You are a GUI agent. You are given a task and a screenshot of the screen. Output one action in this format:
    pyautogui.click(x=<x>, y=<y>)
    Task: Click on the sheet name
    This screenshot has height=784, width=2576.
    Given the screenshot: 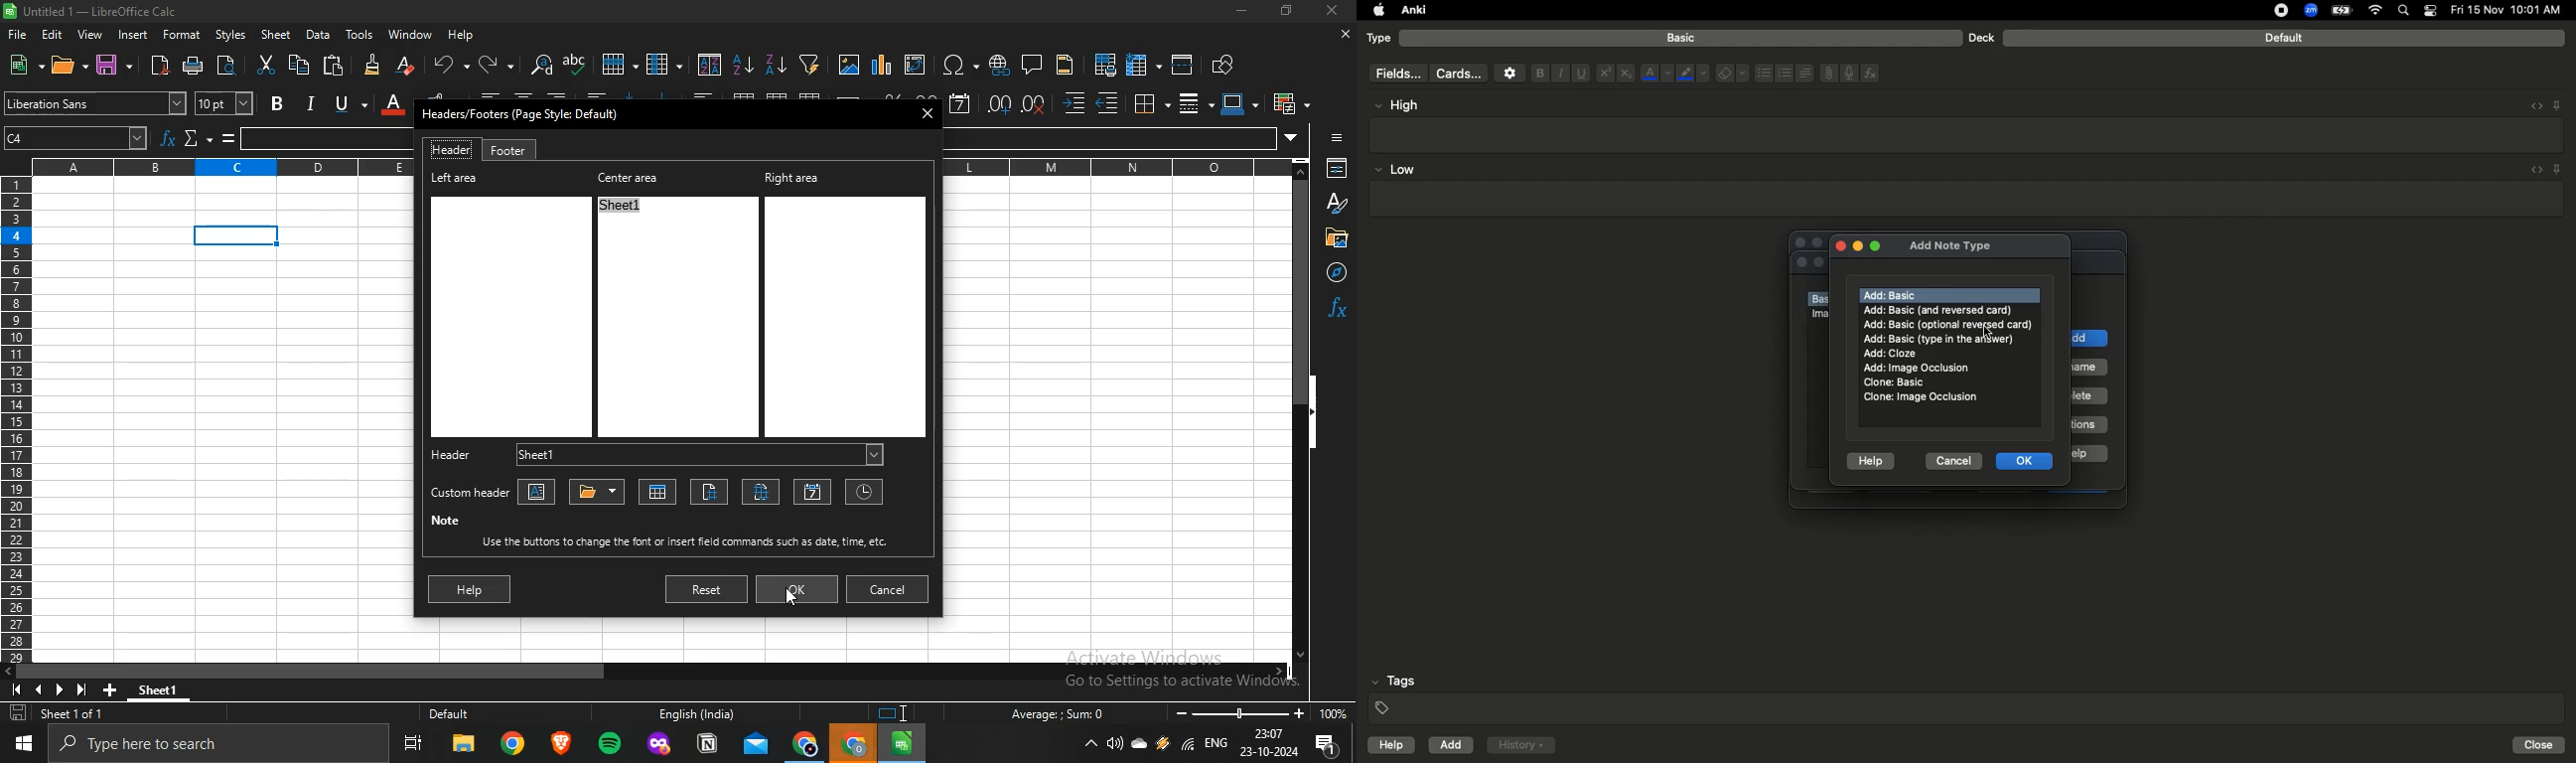 What is the action you would take?
    pyautogui.click(x=658, y=491)
    